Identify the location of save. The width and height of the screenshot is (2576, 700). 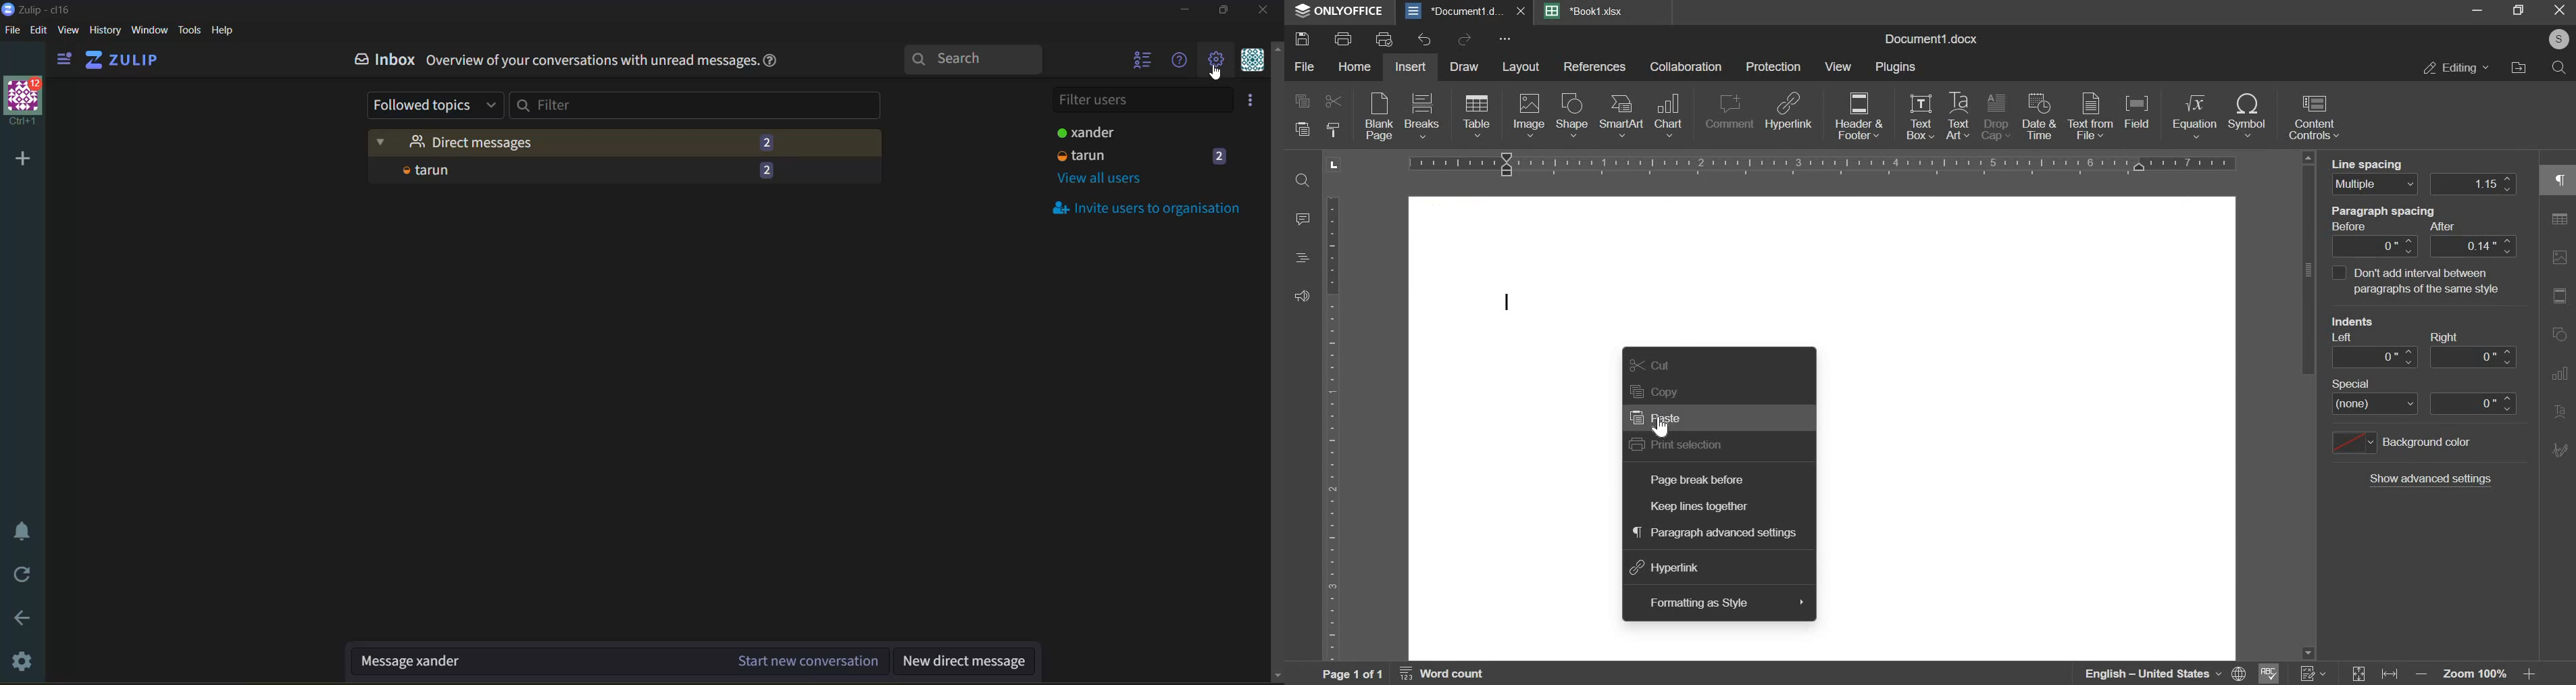
(1302, 39).